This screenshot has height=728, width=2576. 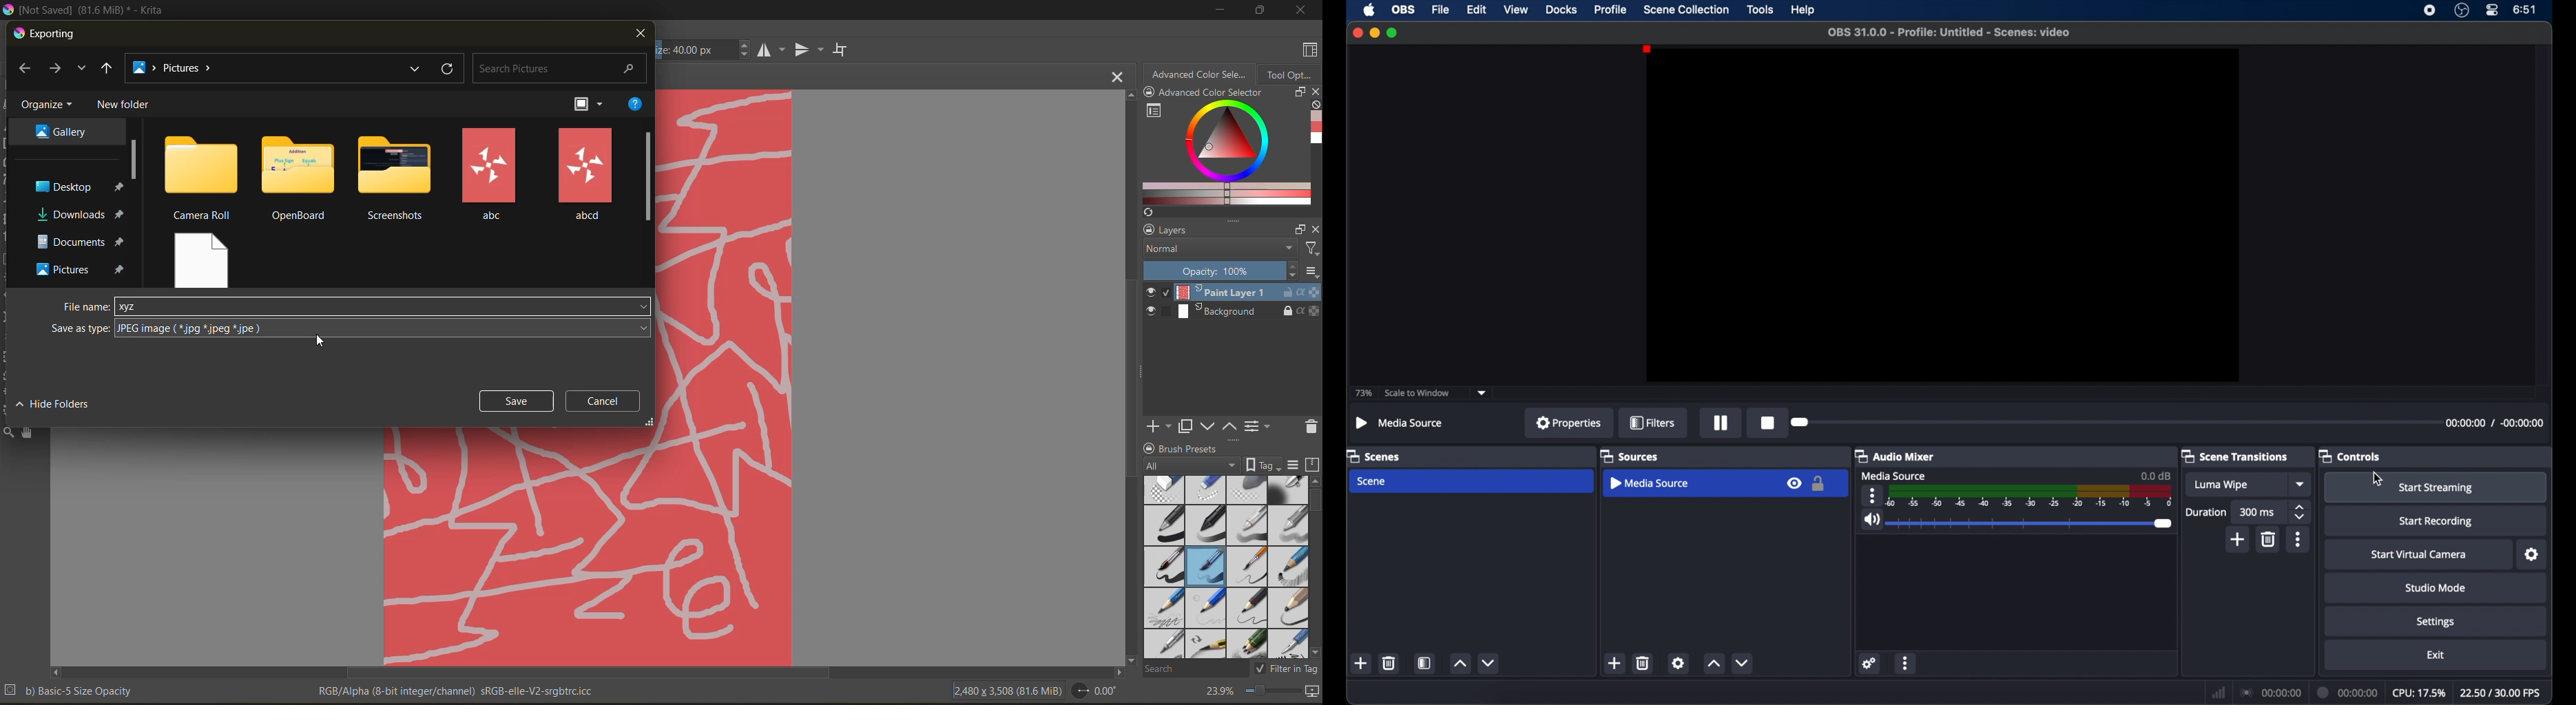 I want to click on stepper buttons, so click(x=2301, y=512).